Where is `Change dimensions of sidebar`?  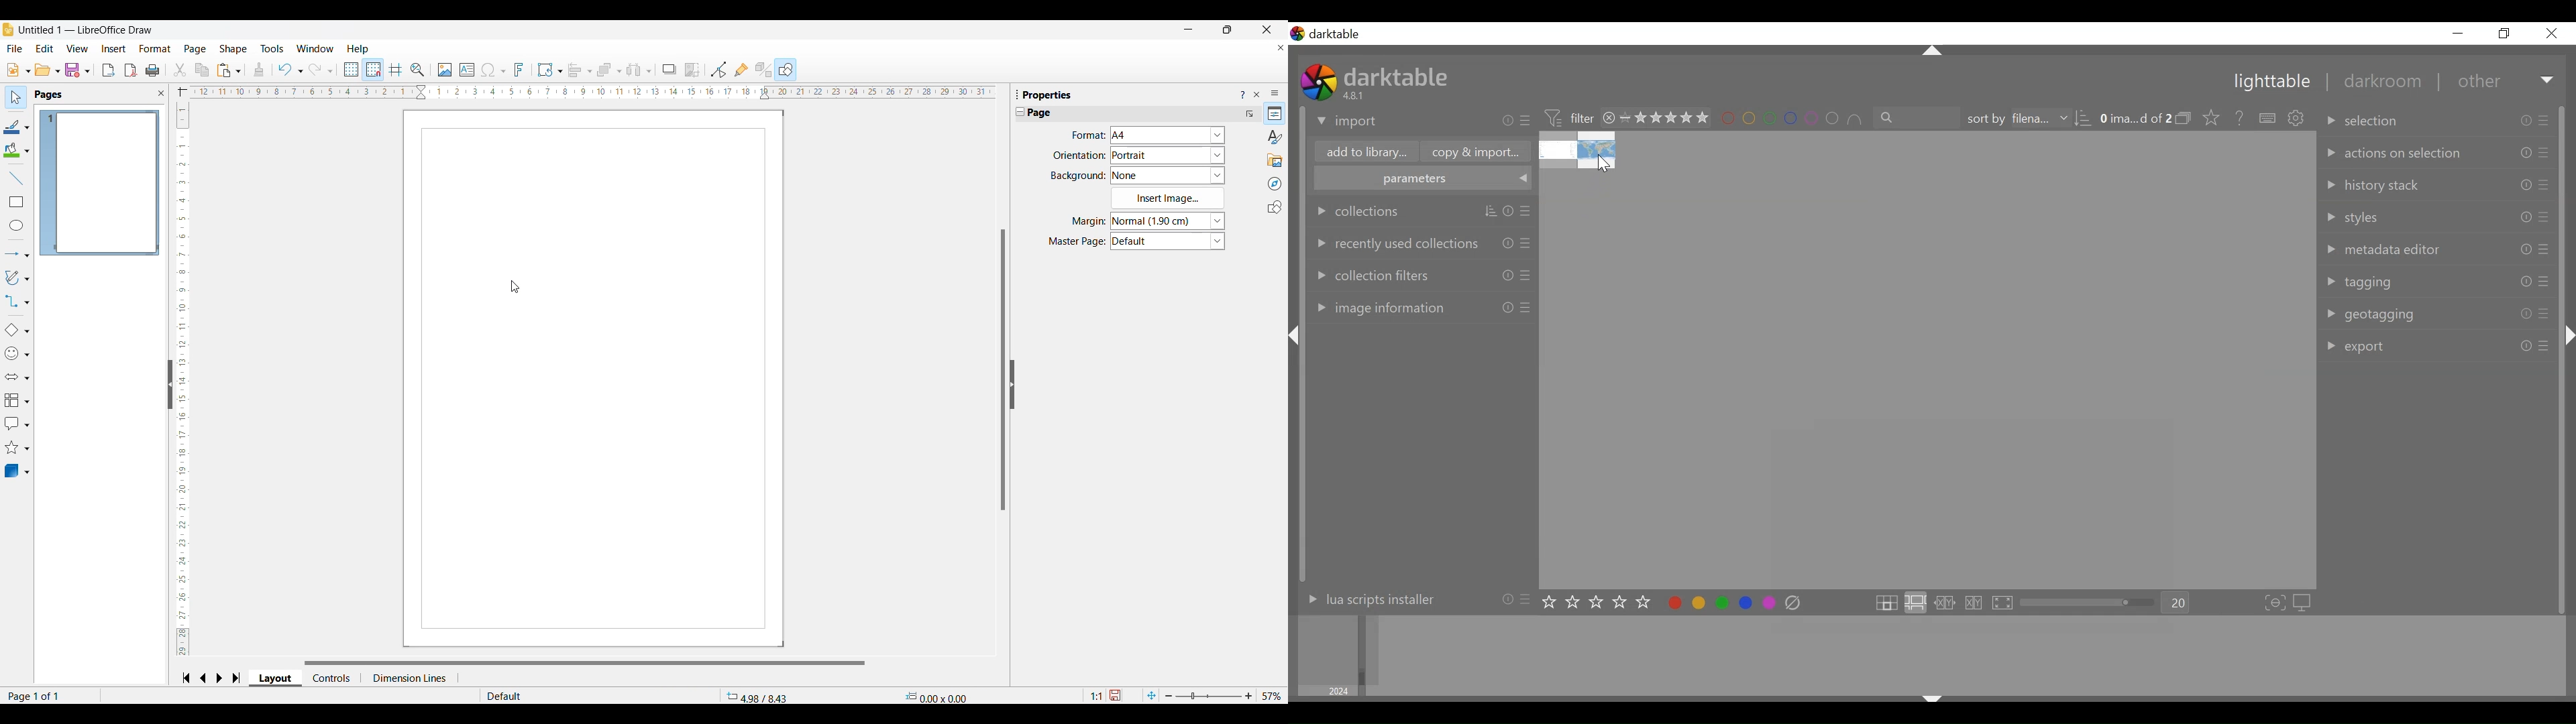 Change dimensions of sidebar is located at coordinates (1018, 94).